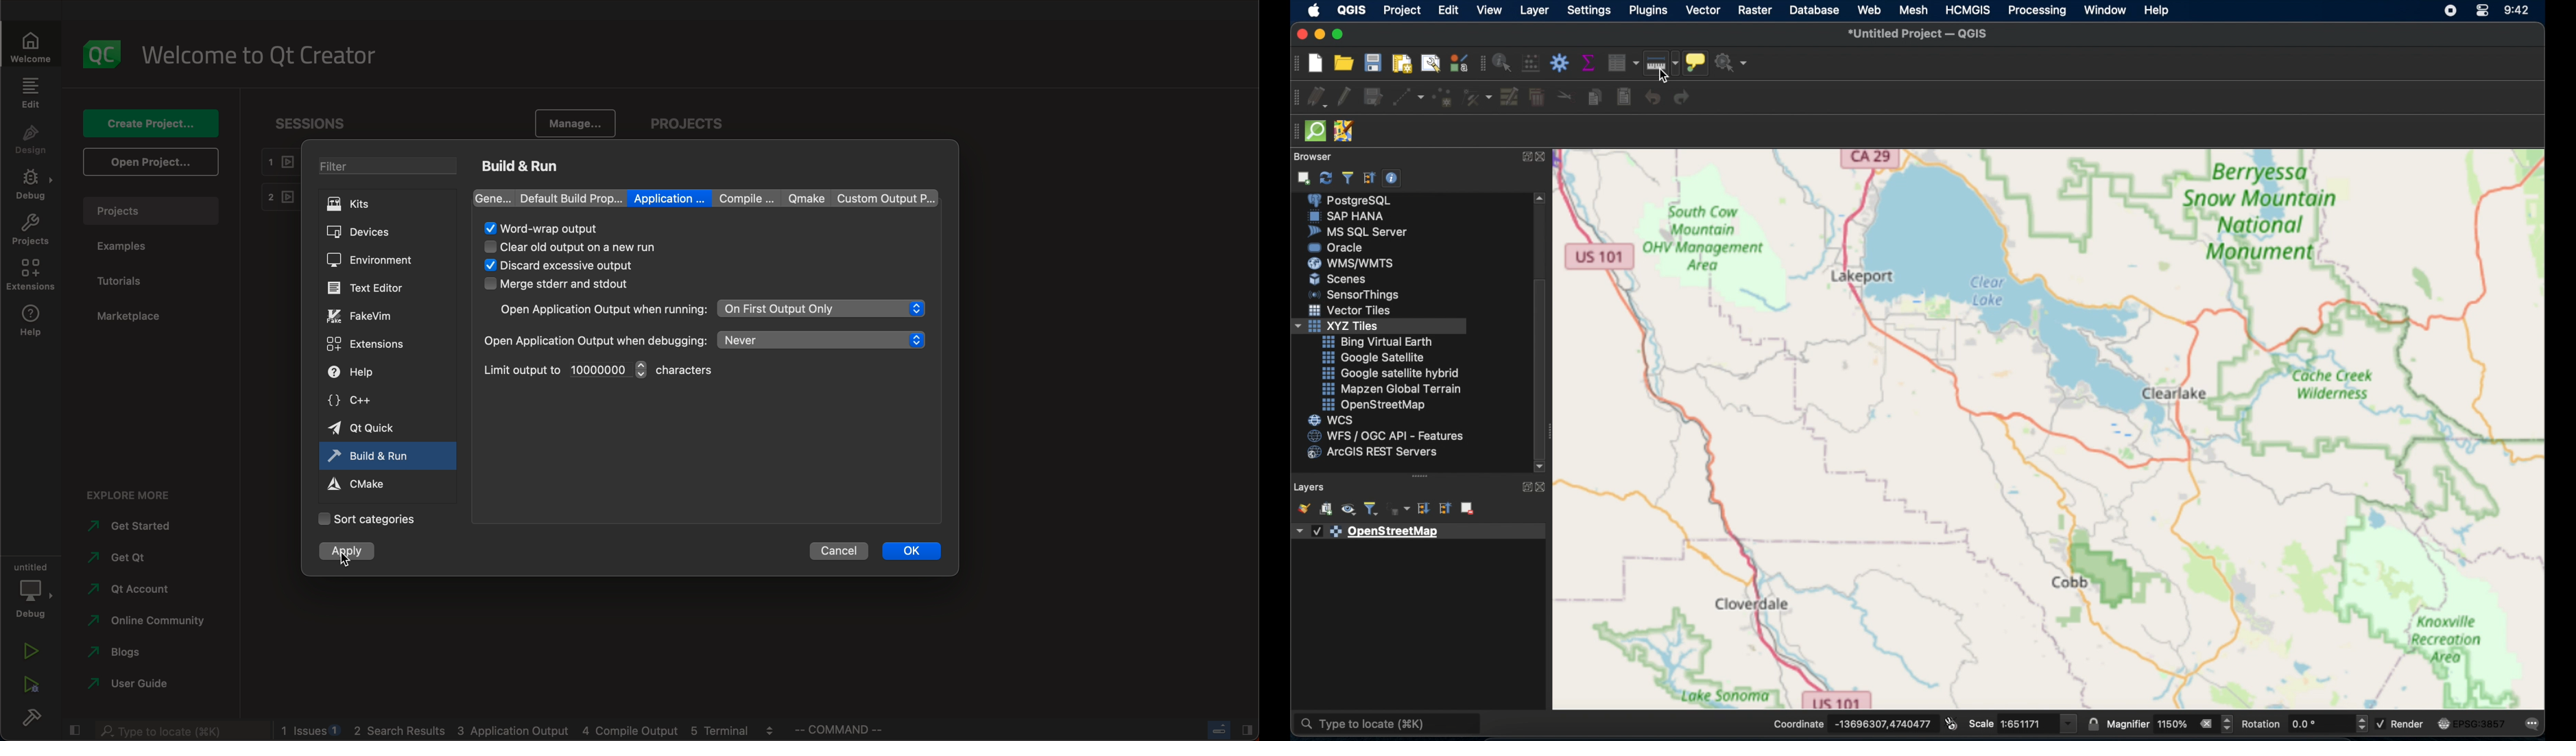 This screenshot has height=756, width=2576. Describe the element at coordinates (1754, 10) in the screenshot. I see `raster` at that location.